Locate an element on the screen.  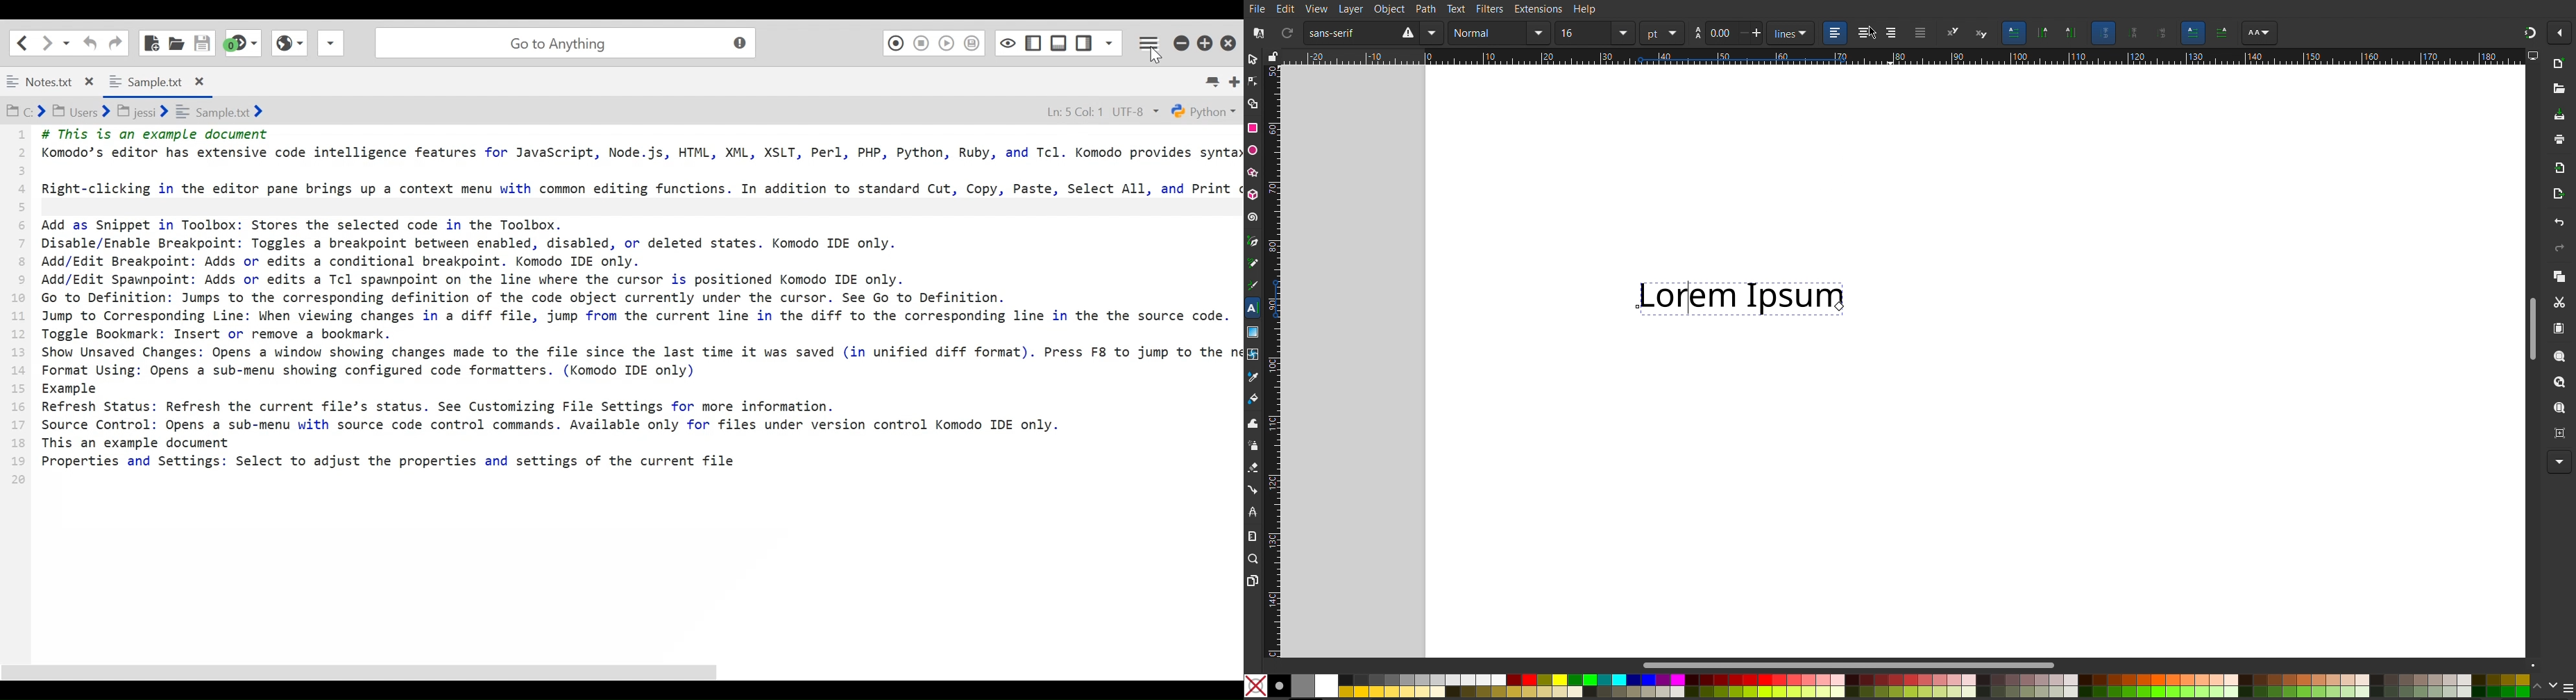
Connector is located at coordinates (1255, 490).